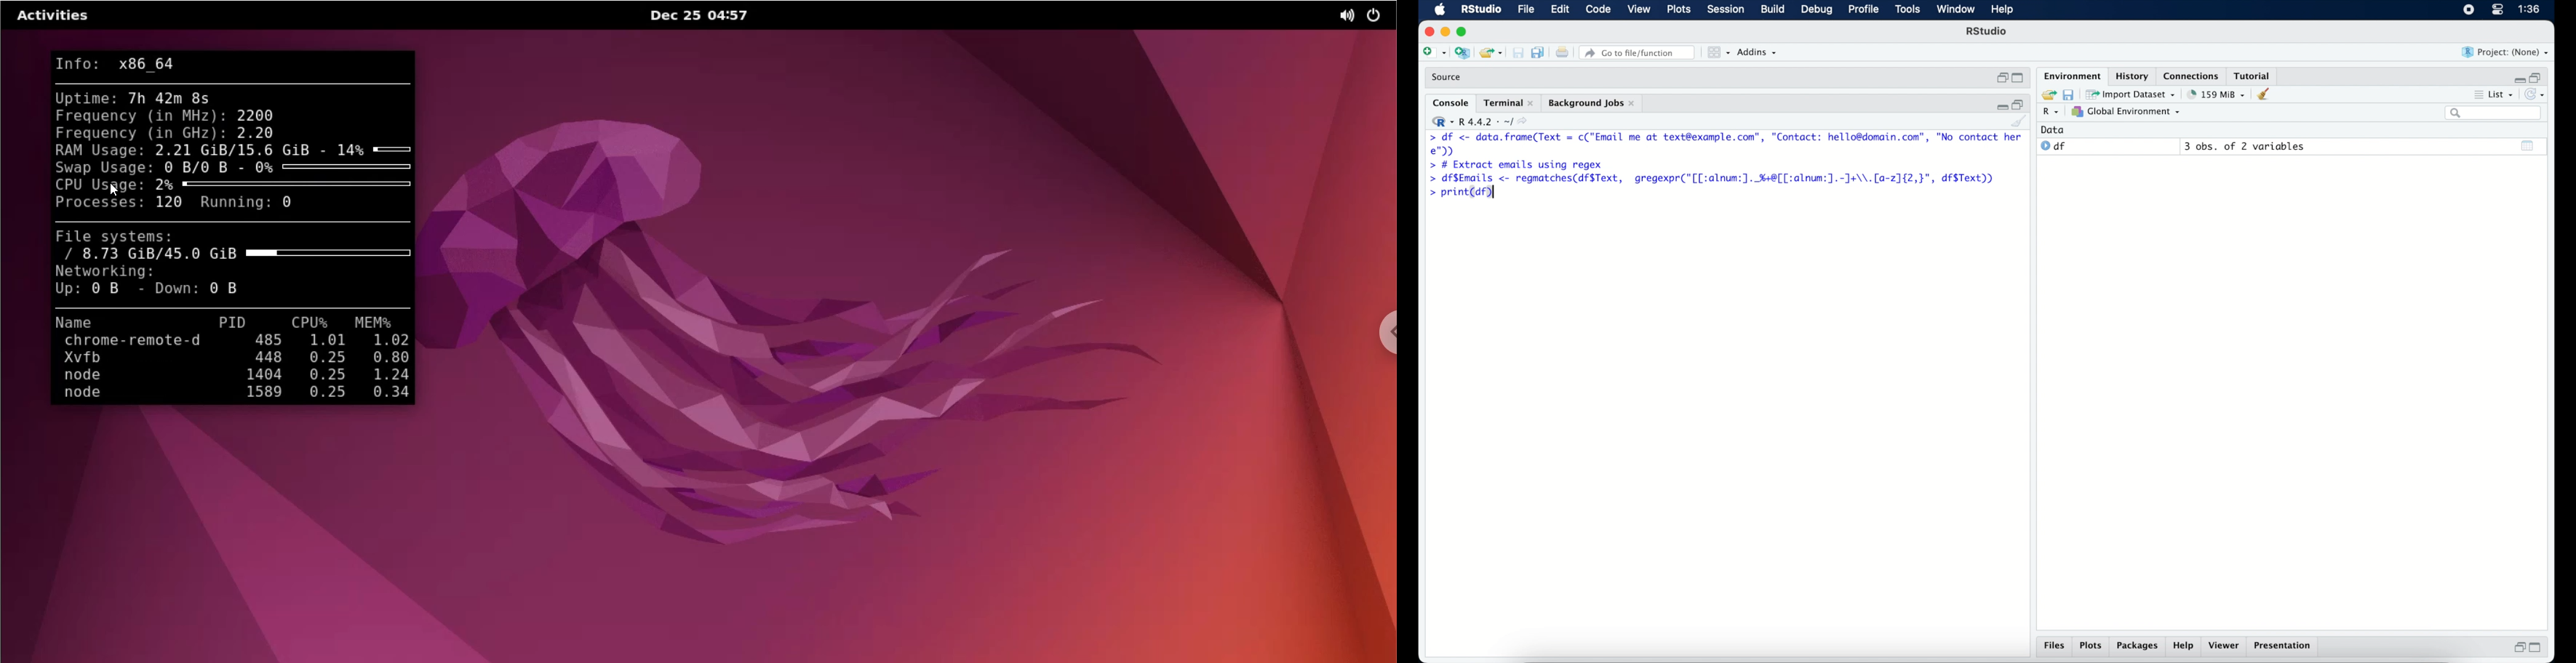 The image size is (2576, 672). Describe the element at coordinates (2184, 646) in the screenshot. I see `help` at that location.